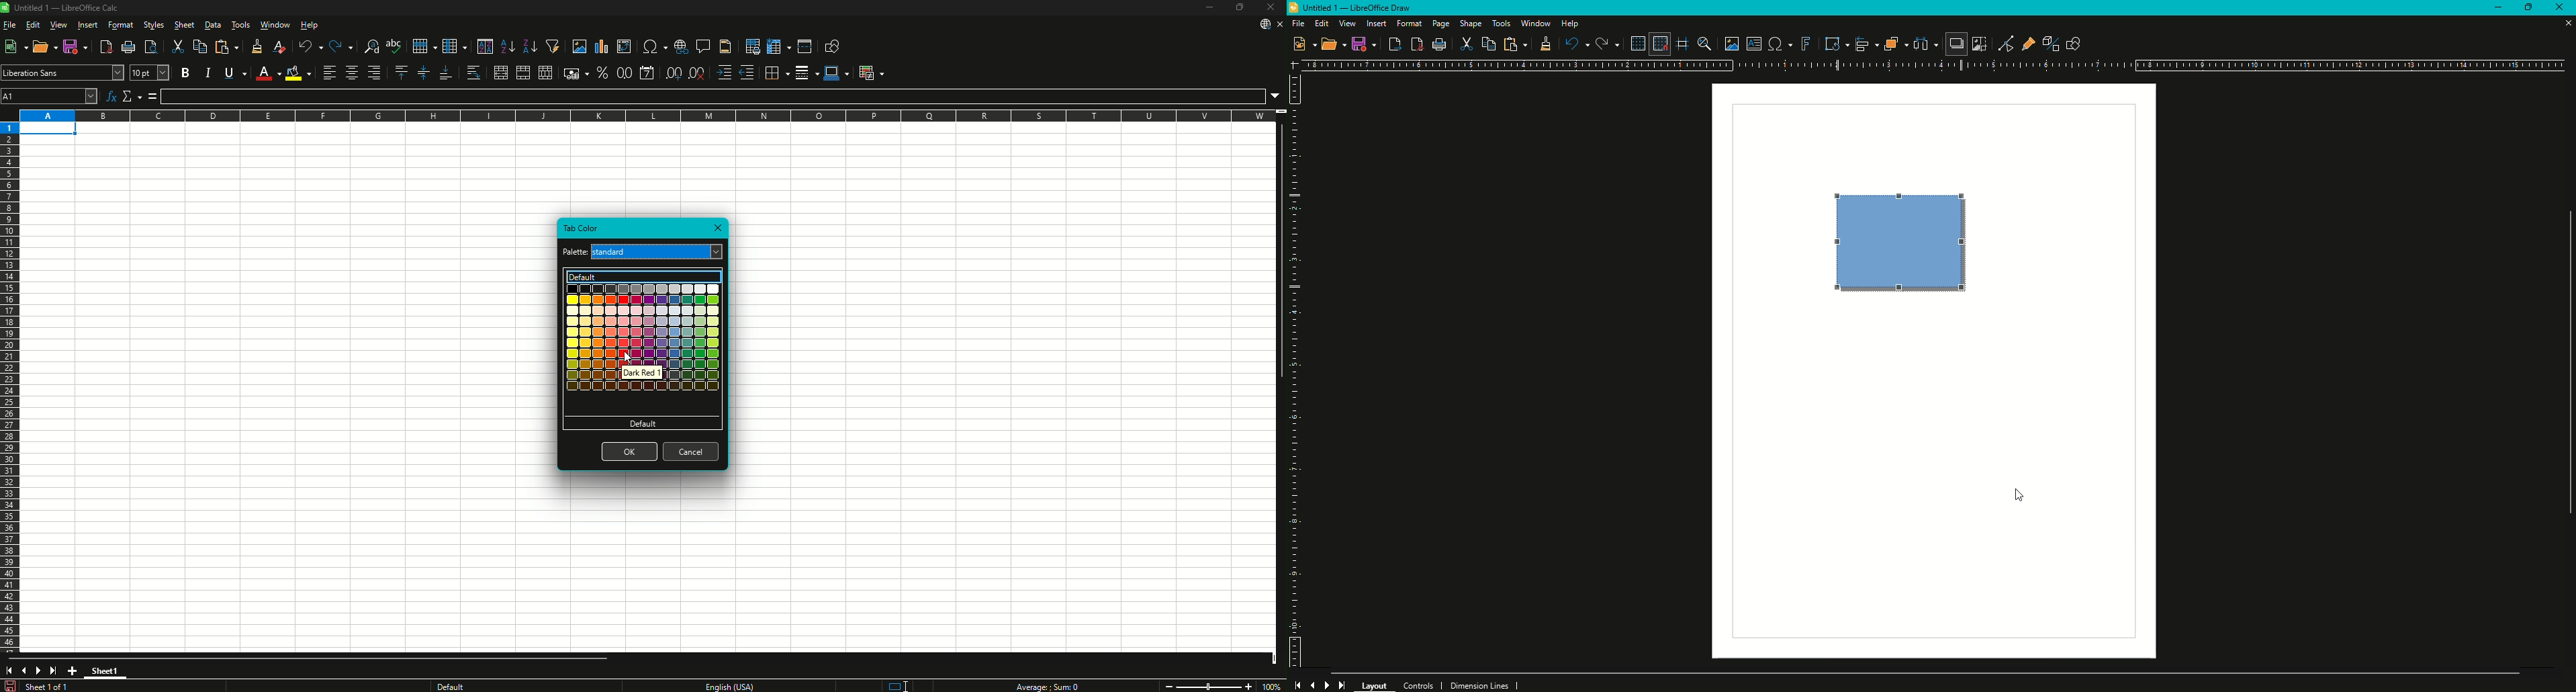 The width and height of the screenshot is (2576, 700). I want to click on Edit, so click(1322, 23).